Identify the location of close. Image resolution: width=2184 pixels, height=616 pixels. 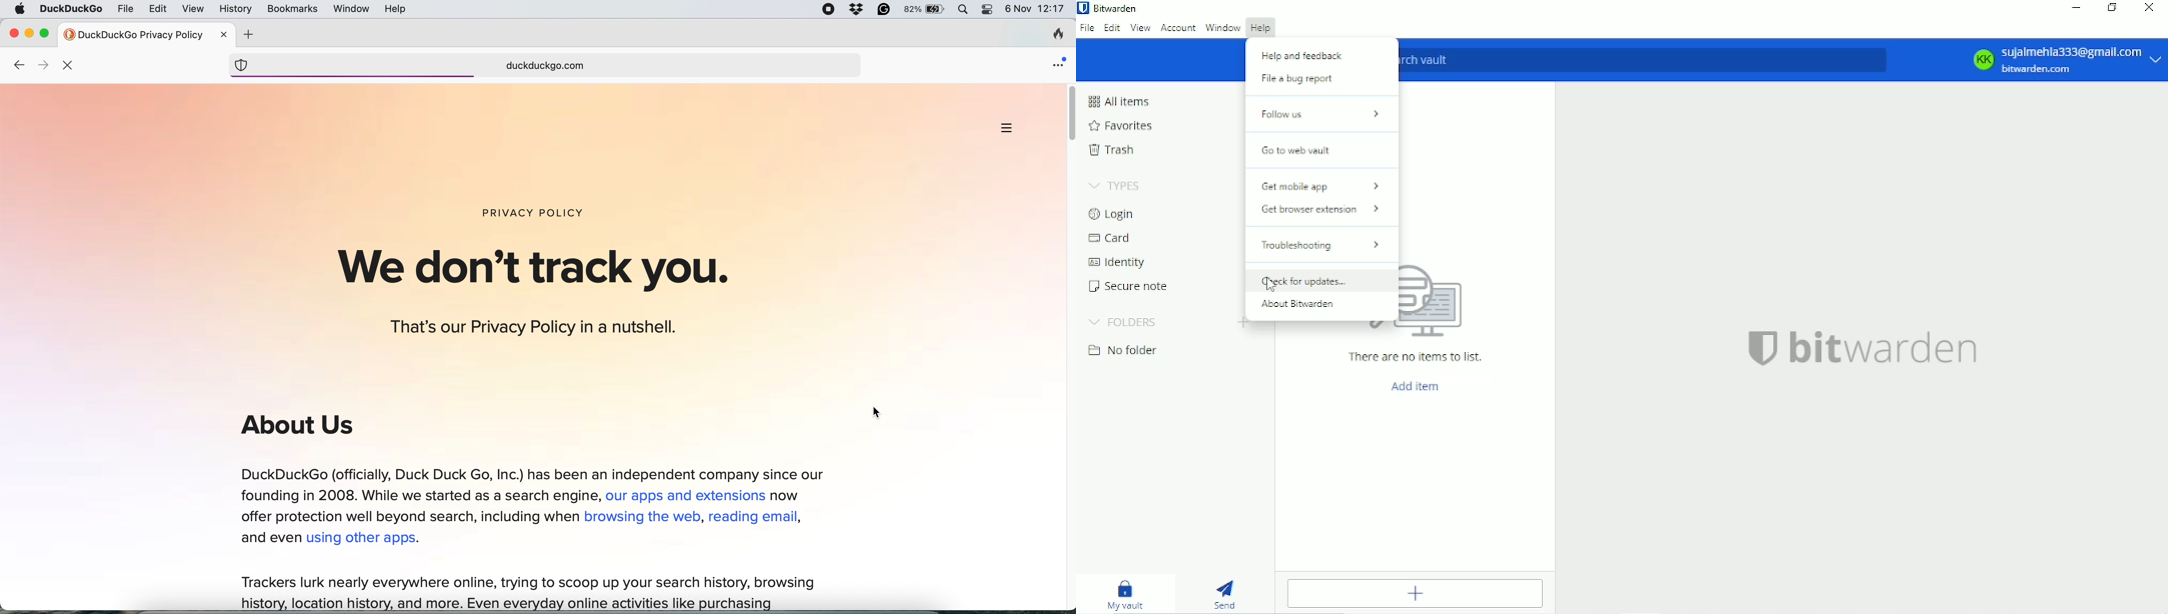
(11, 33).